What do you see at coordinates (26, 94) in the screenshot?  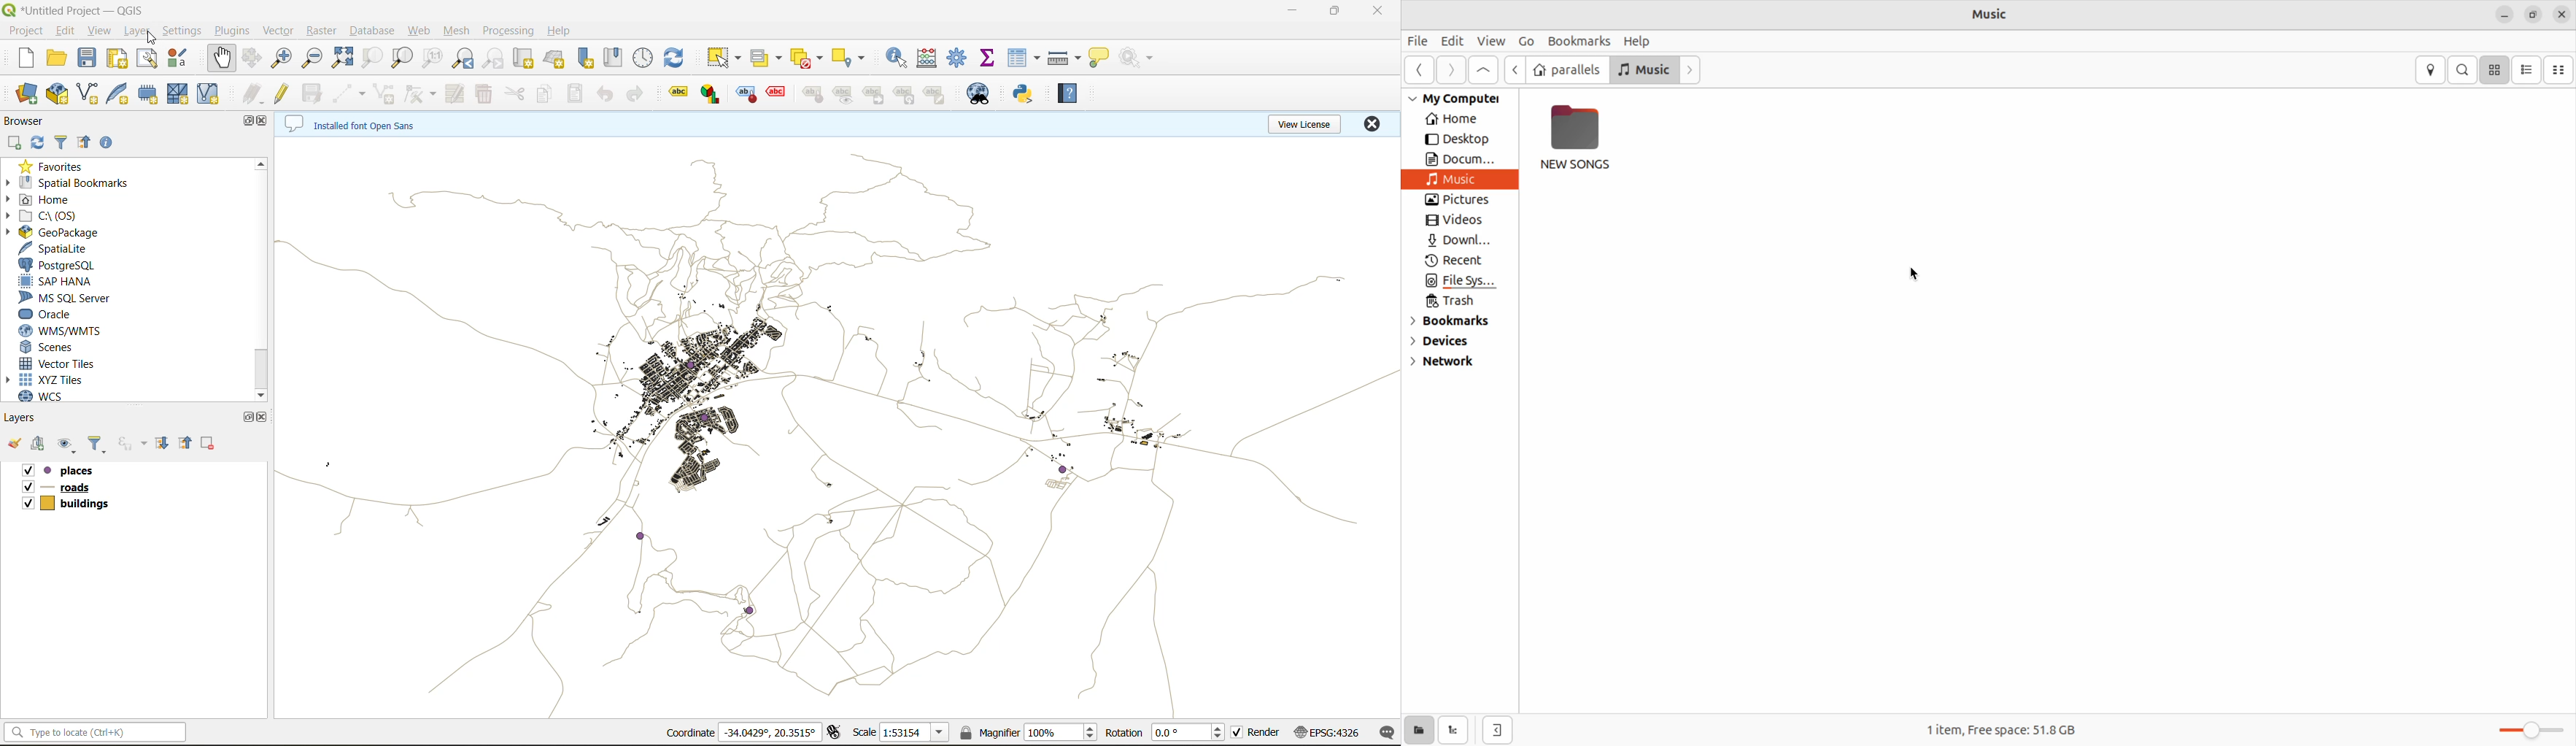 I see `open data source manager` at bounding box center [26, 94].